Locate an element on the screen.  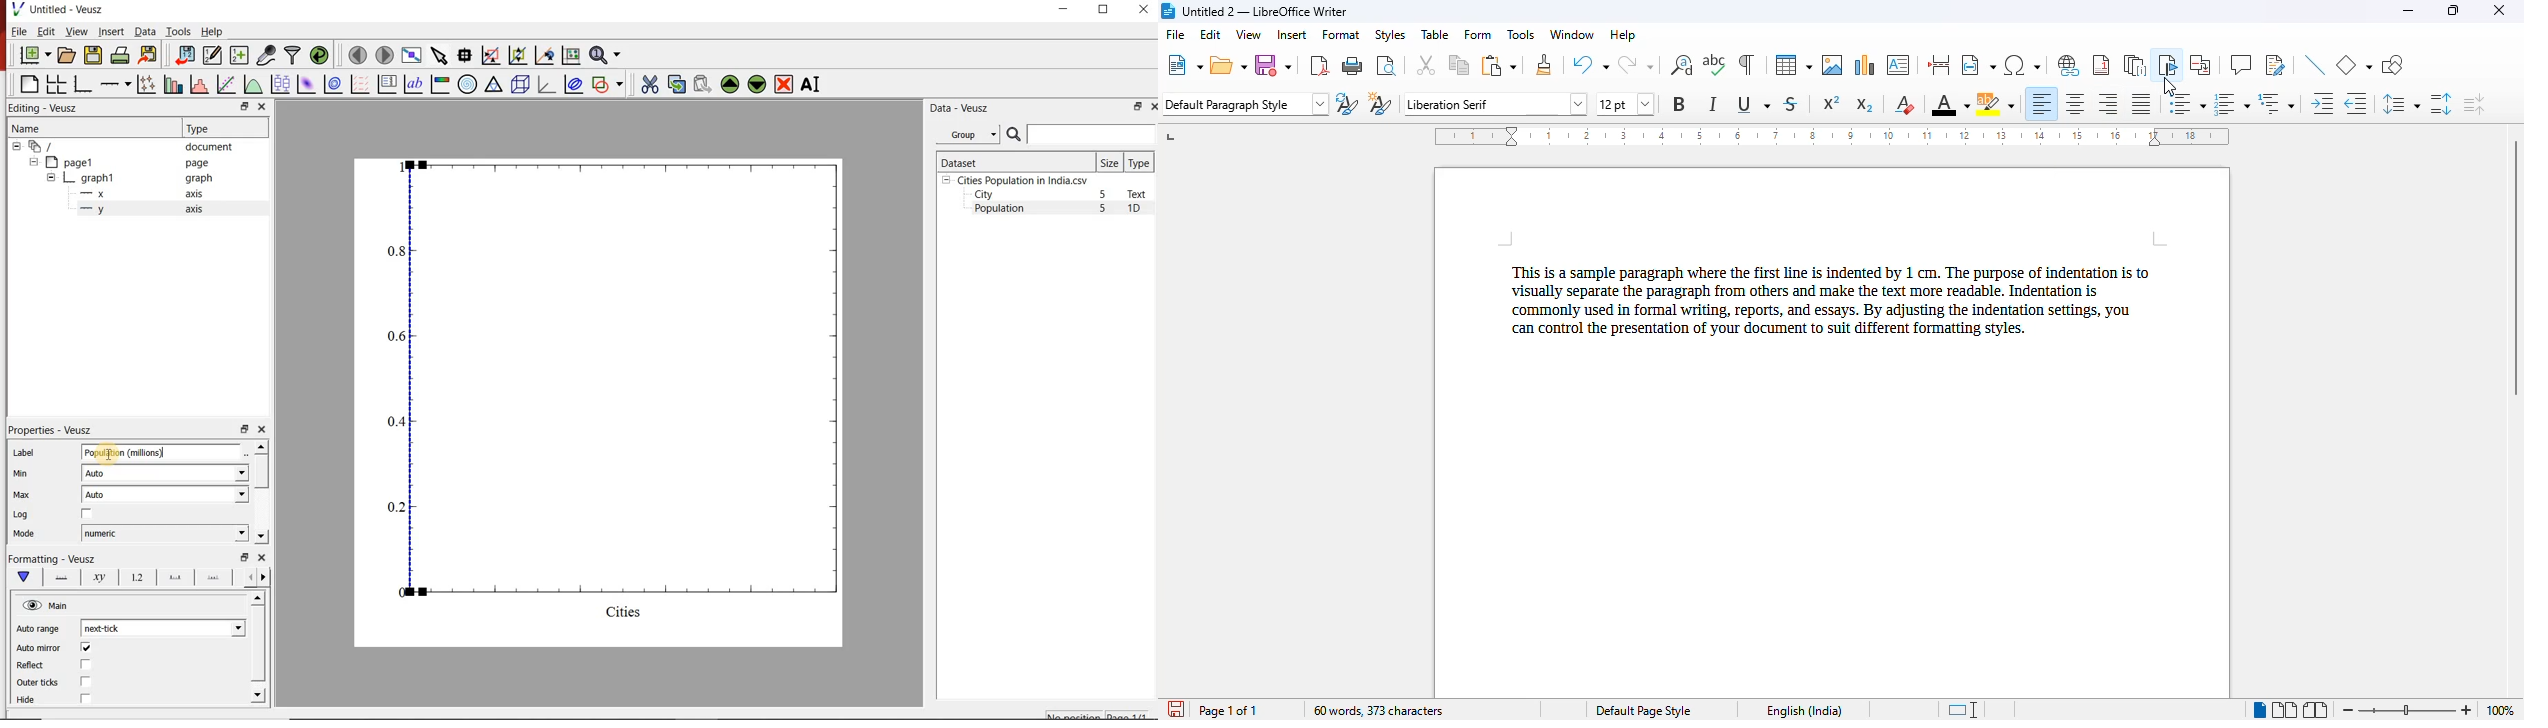
Dataset is located at coordinates (1014, 161).